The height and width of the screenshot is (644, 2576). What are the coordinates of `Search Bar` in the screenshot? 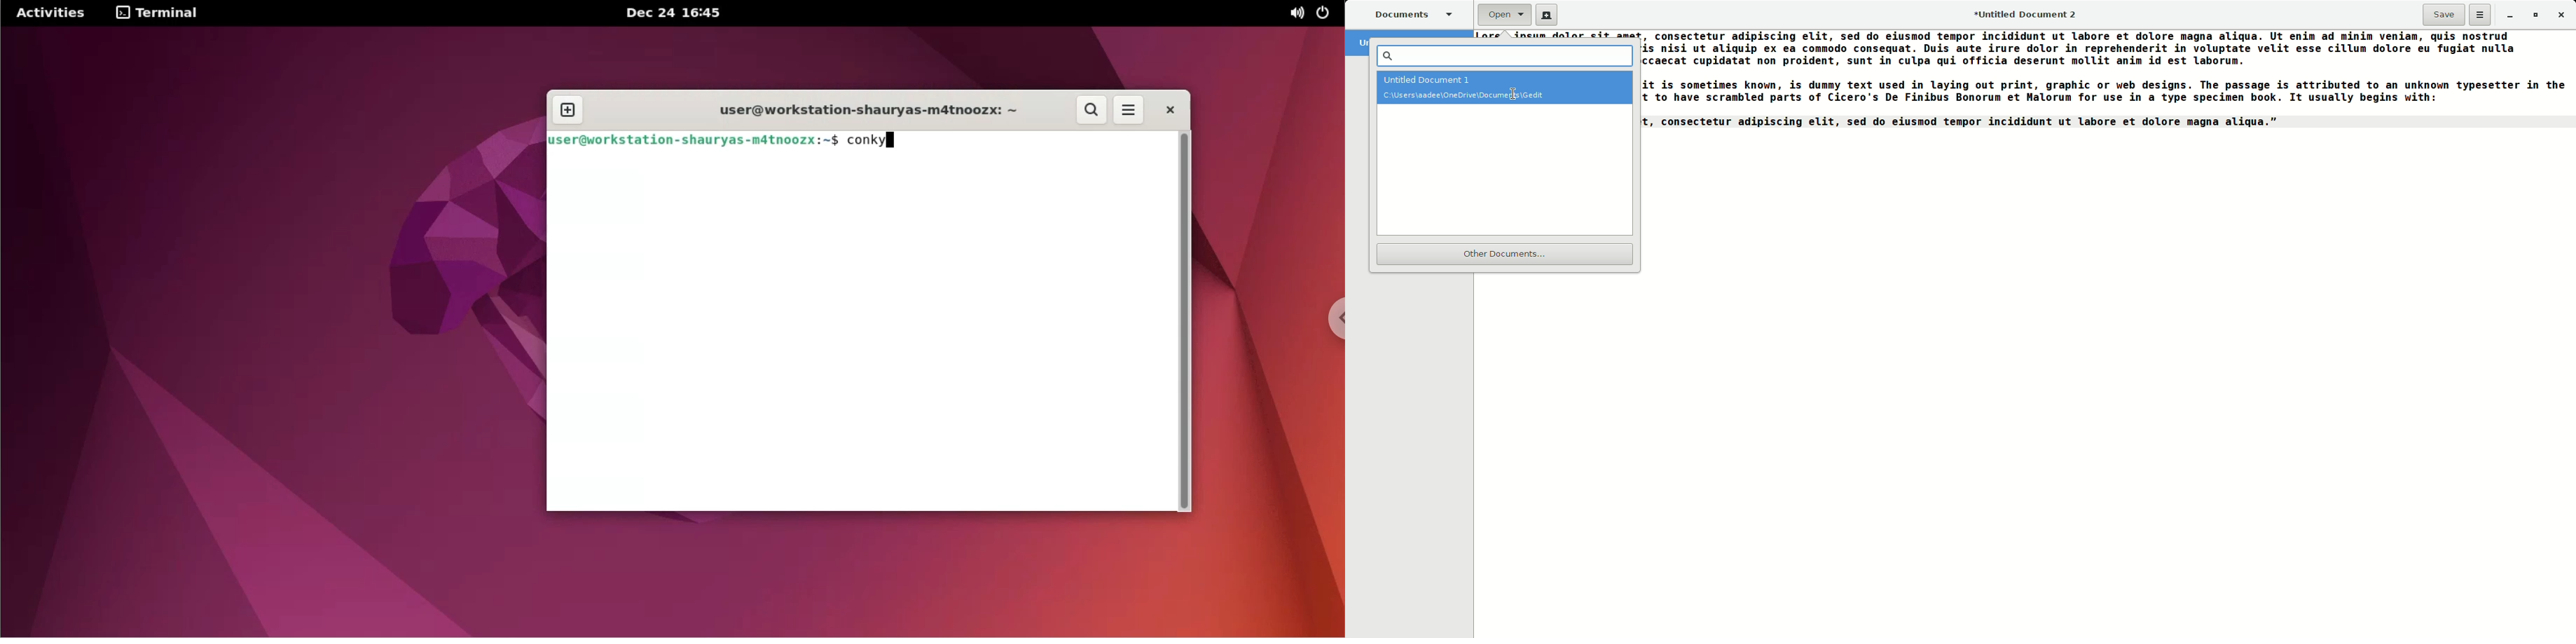 It's located at (1501, 55).